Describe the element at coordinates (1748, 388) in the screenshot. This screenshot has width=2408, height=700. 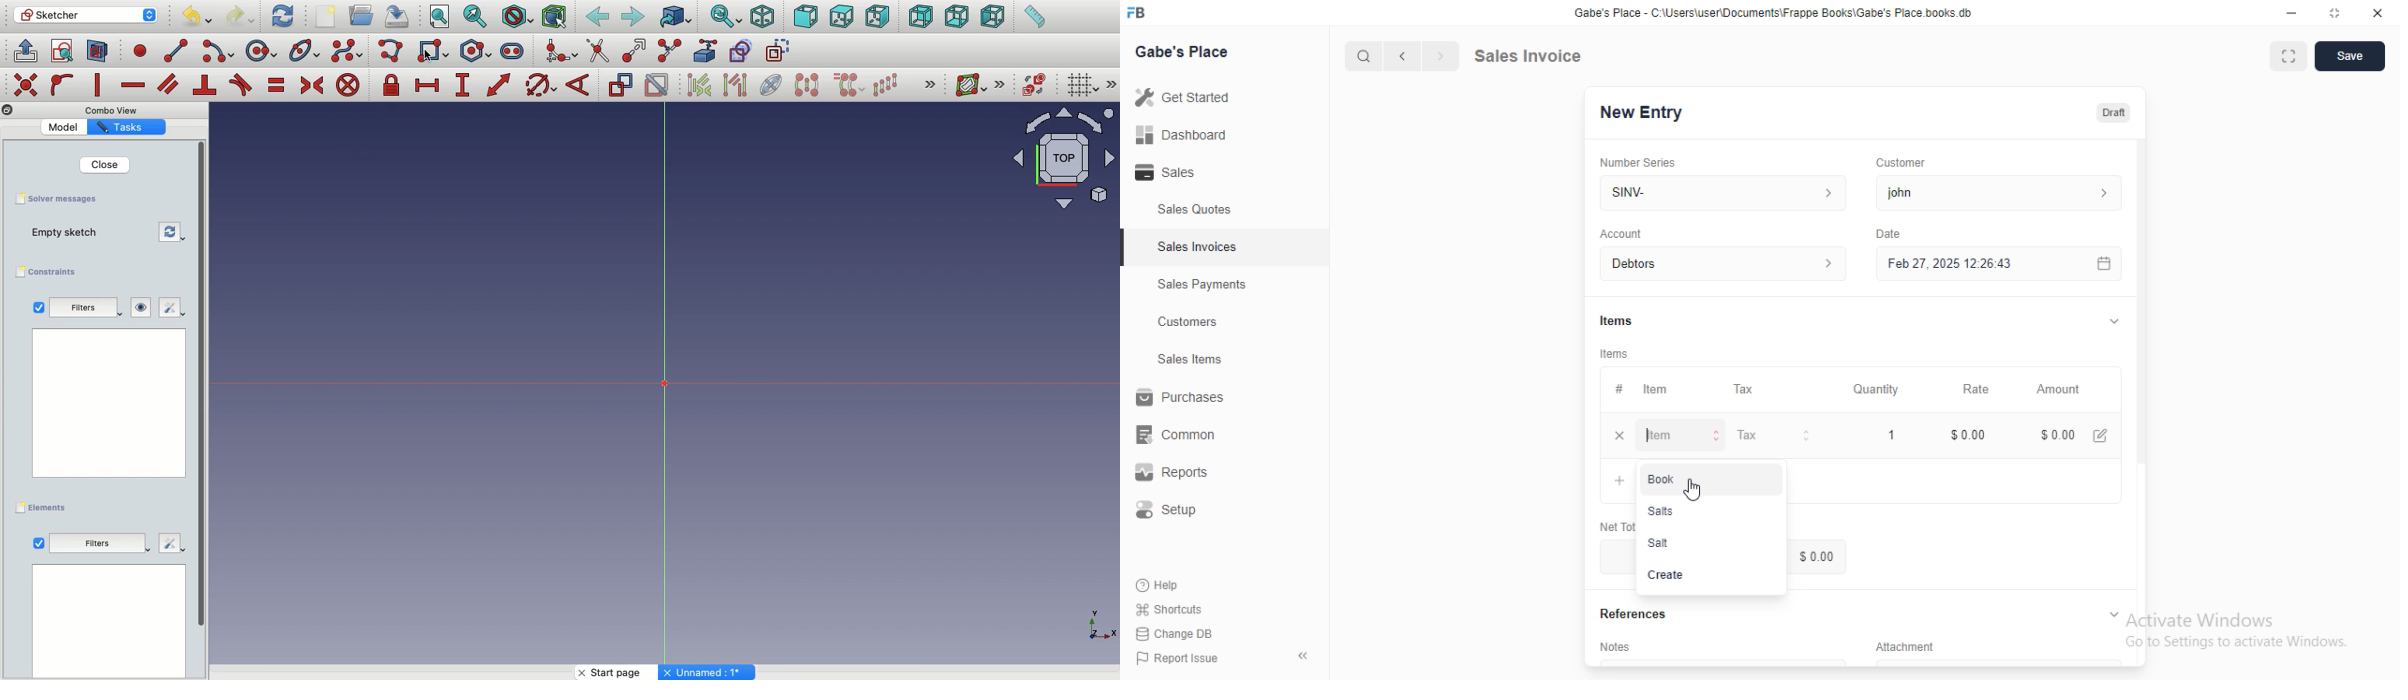
I see `Tax` at that location.